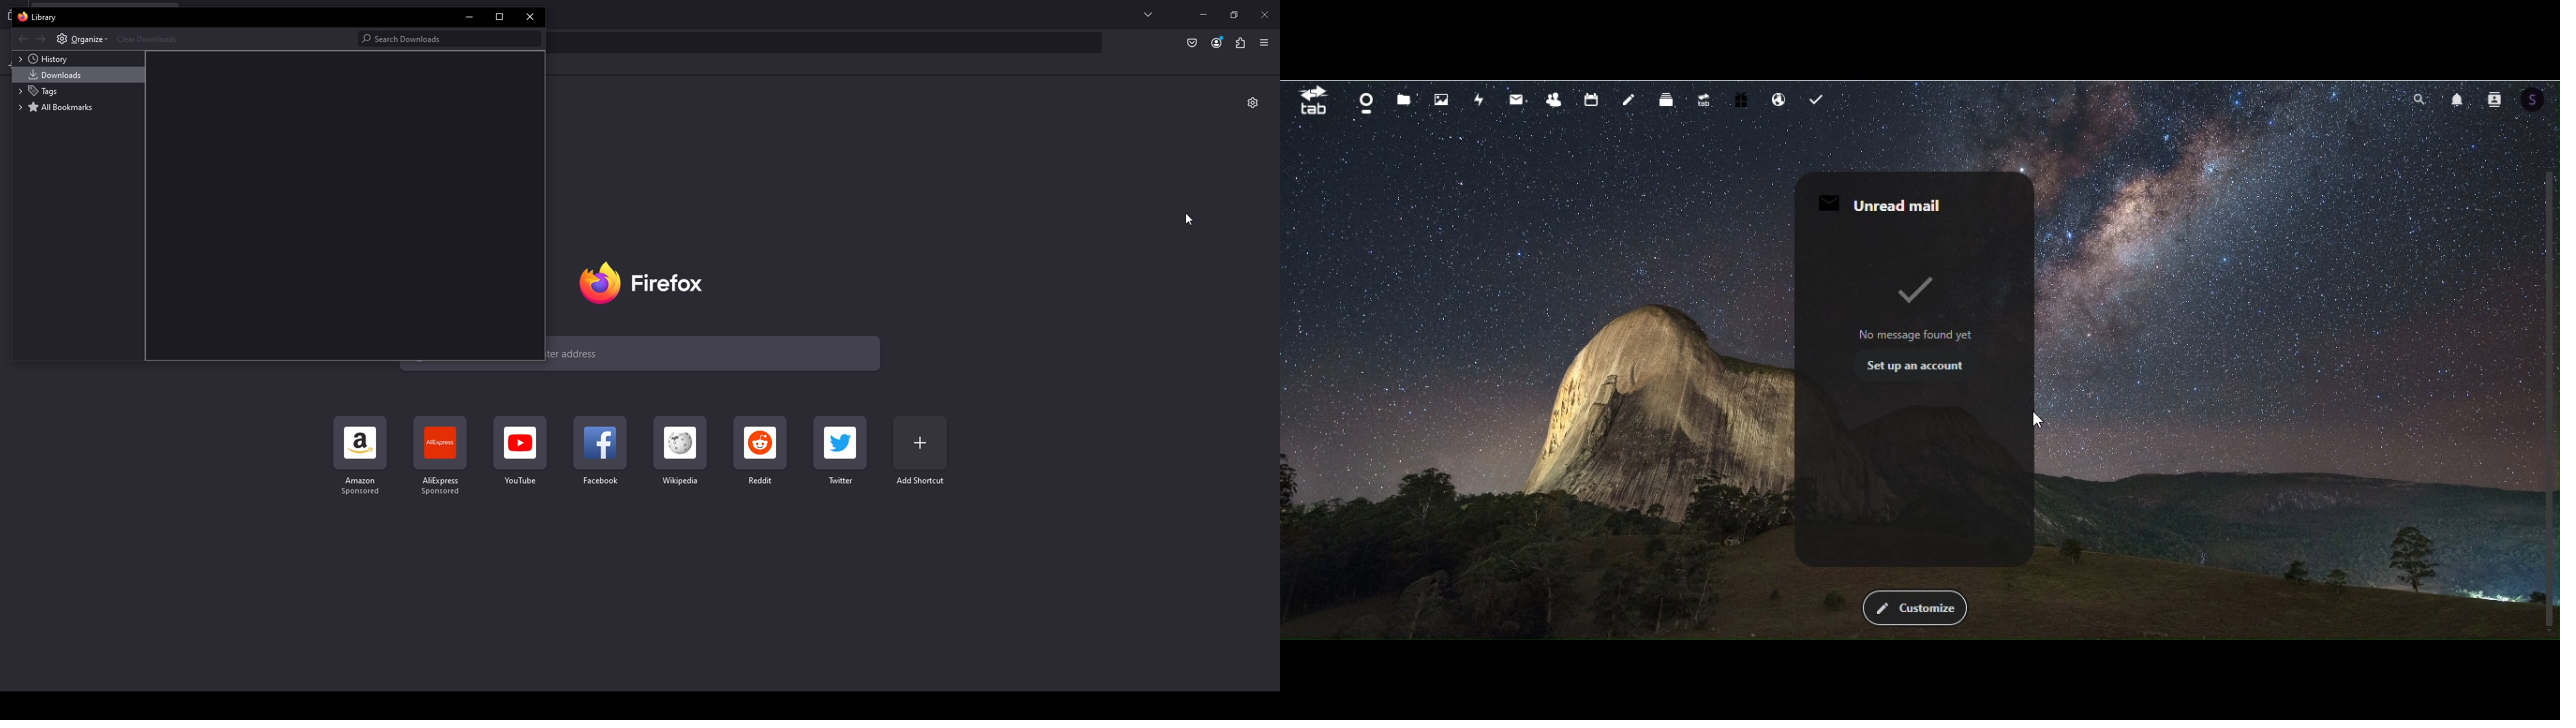  What do you see at coordinates (520, 452) in the screenshot?
I see `Youtube` at bounding box center [520, 452].